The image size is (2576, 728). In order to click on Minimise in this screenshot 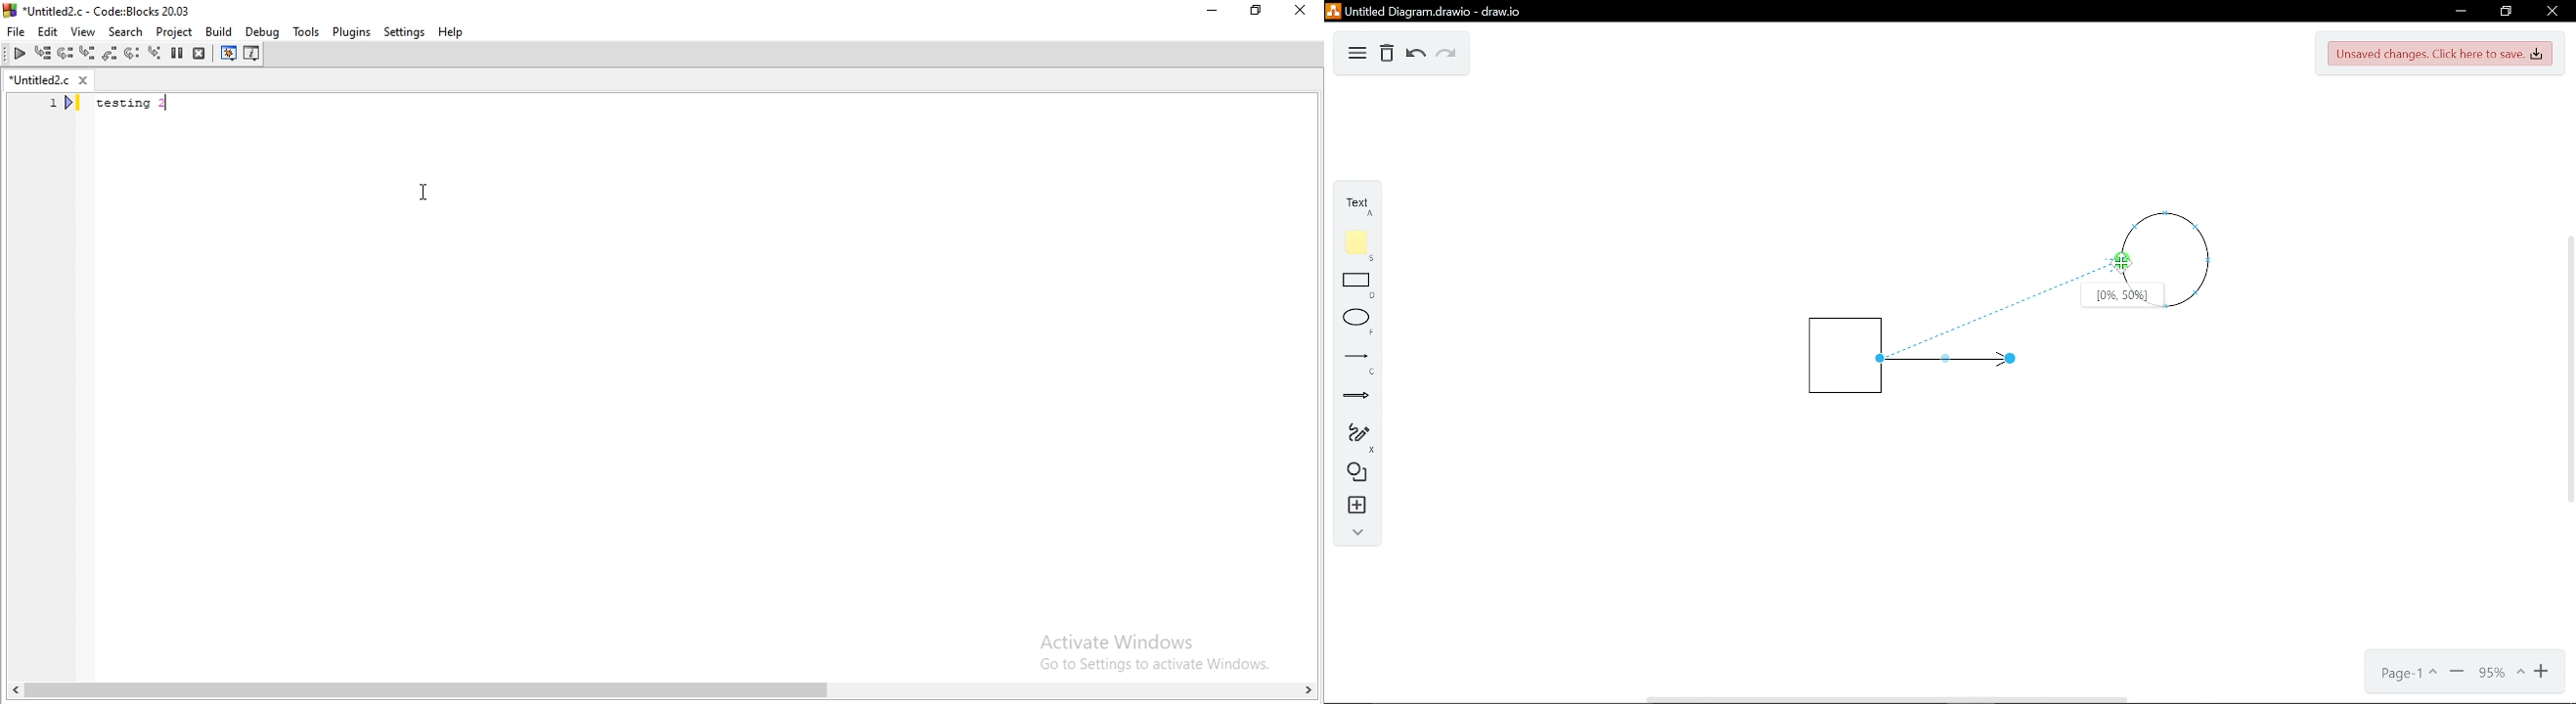, I will do `click(1211, 11)`.